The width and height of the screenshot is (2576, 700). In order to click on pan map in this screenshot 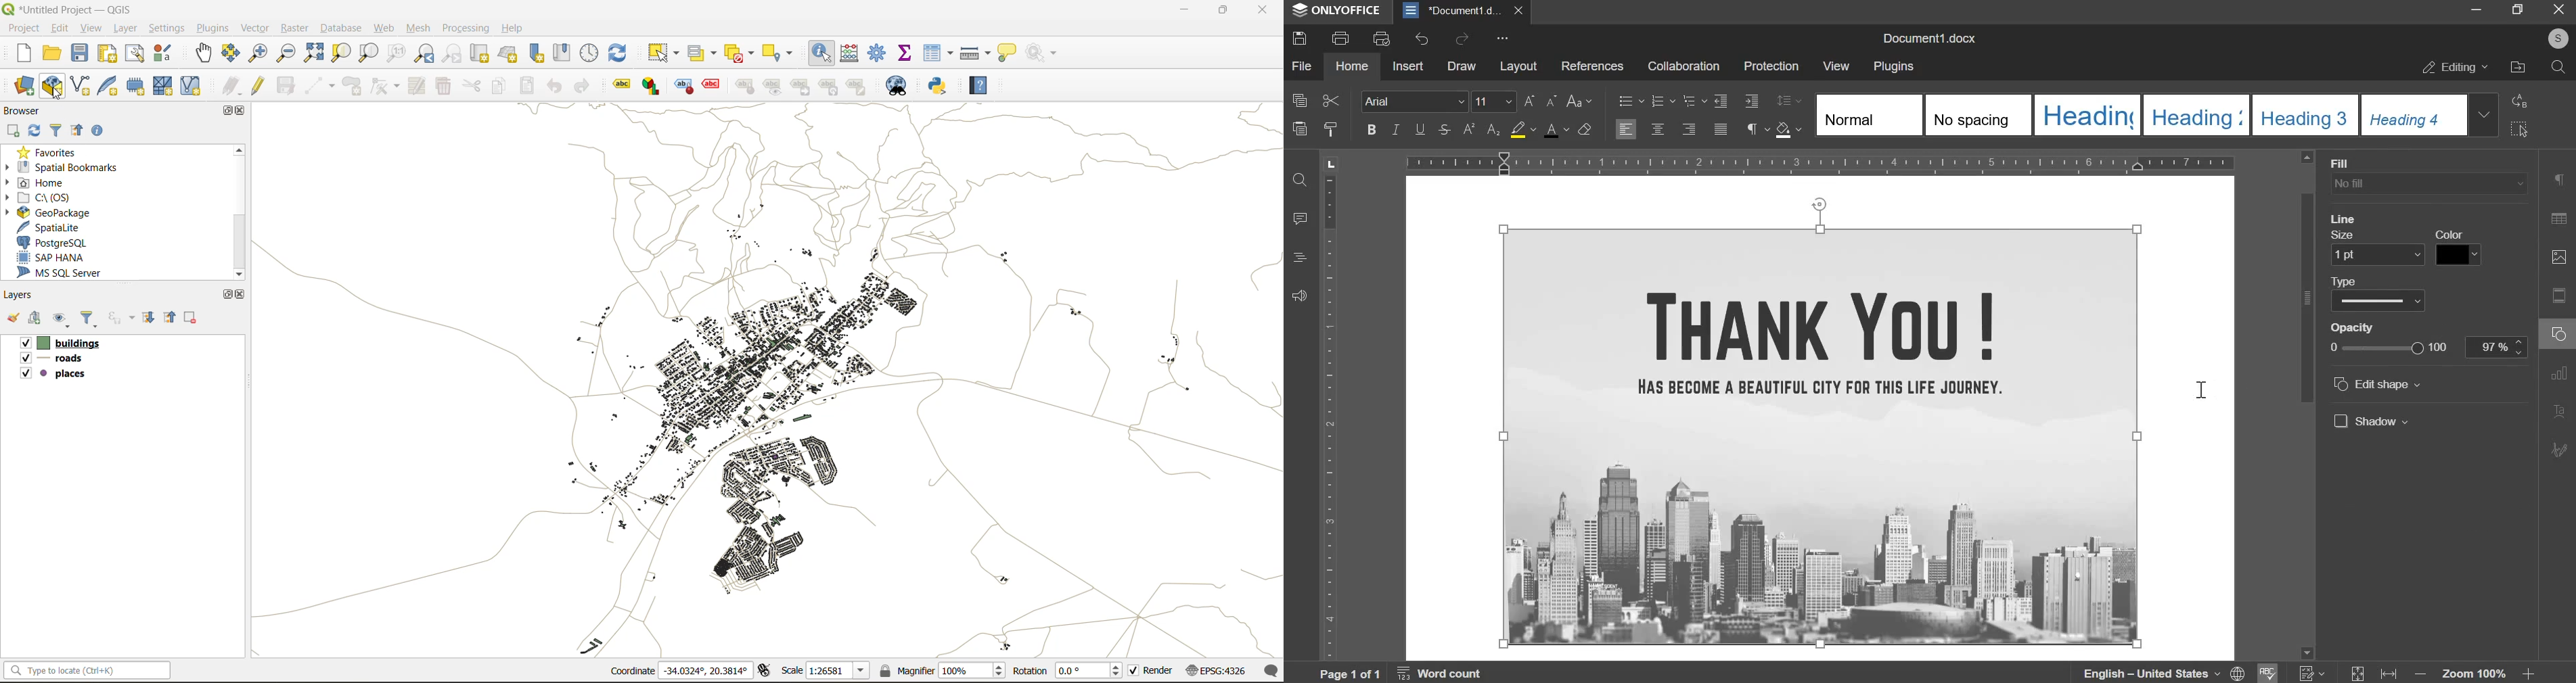, I will do `click(204, 55)`.